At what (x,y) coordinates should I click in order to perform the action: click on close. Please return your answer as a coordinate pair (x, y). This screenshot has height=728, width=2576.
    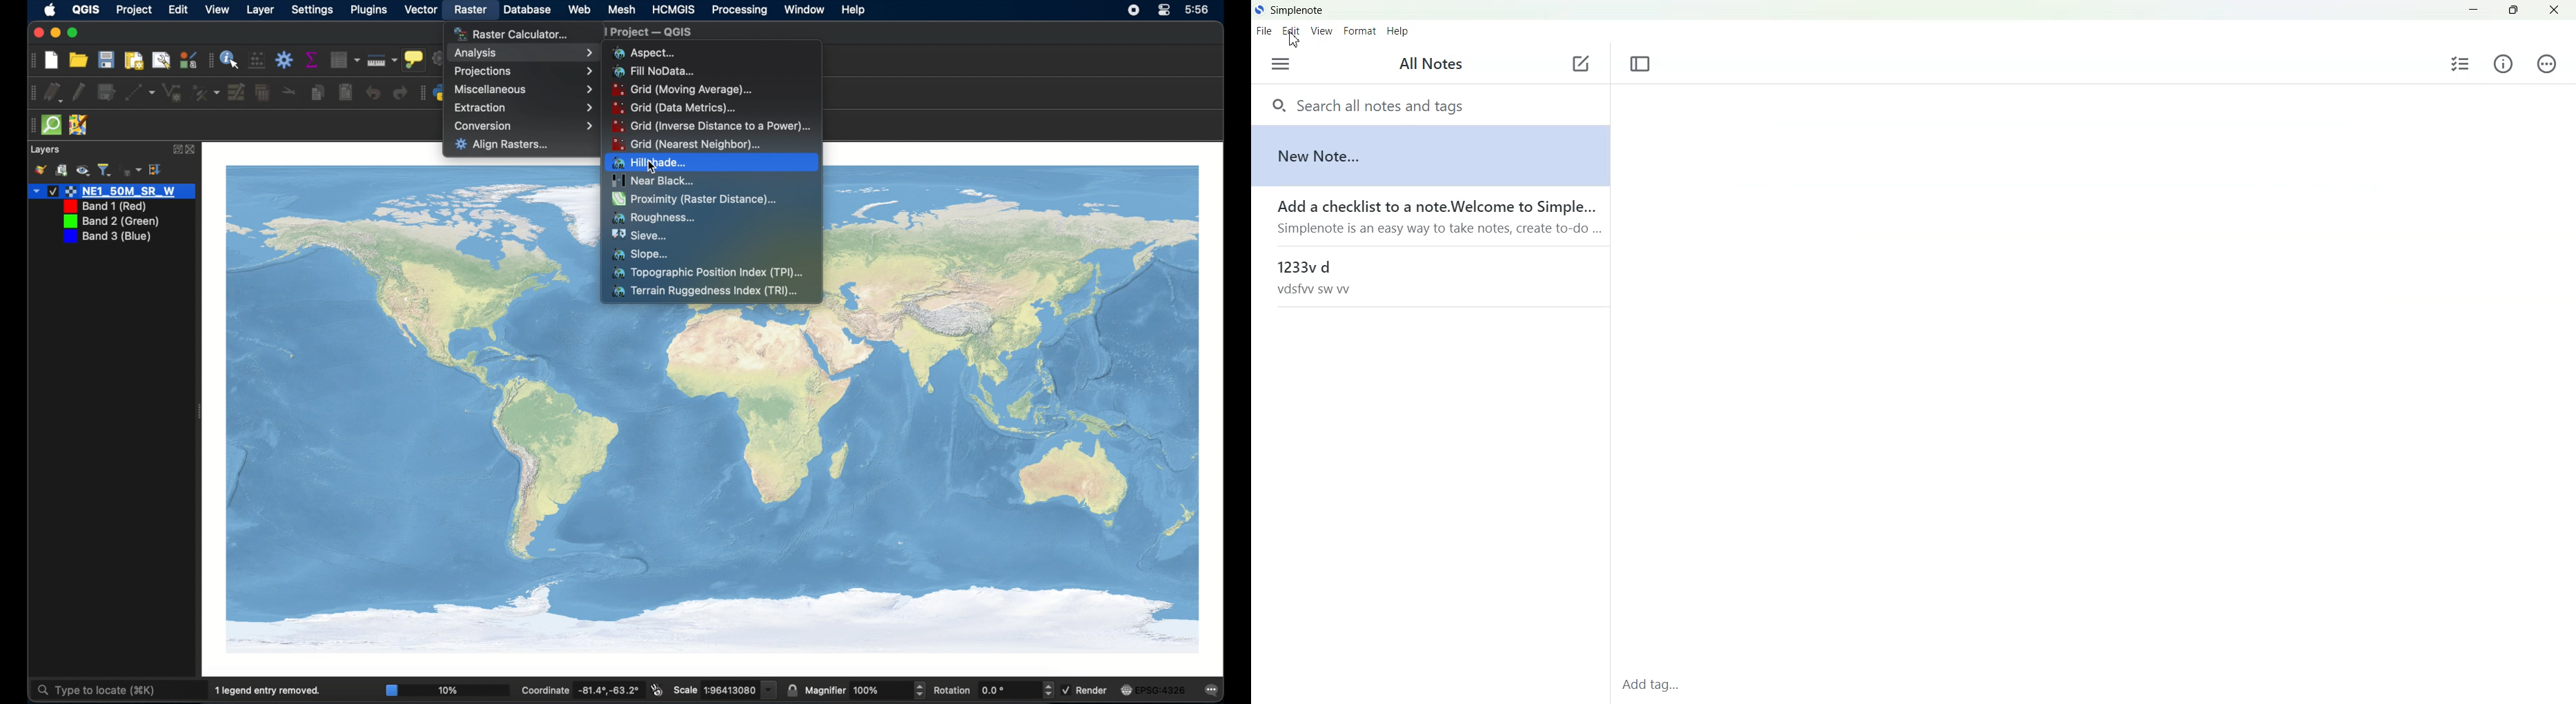
    Looking at the image, I should click on (192, 150).